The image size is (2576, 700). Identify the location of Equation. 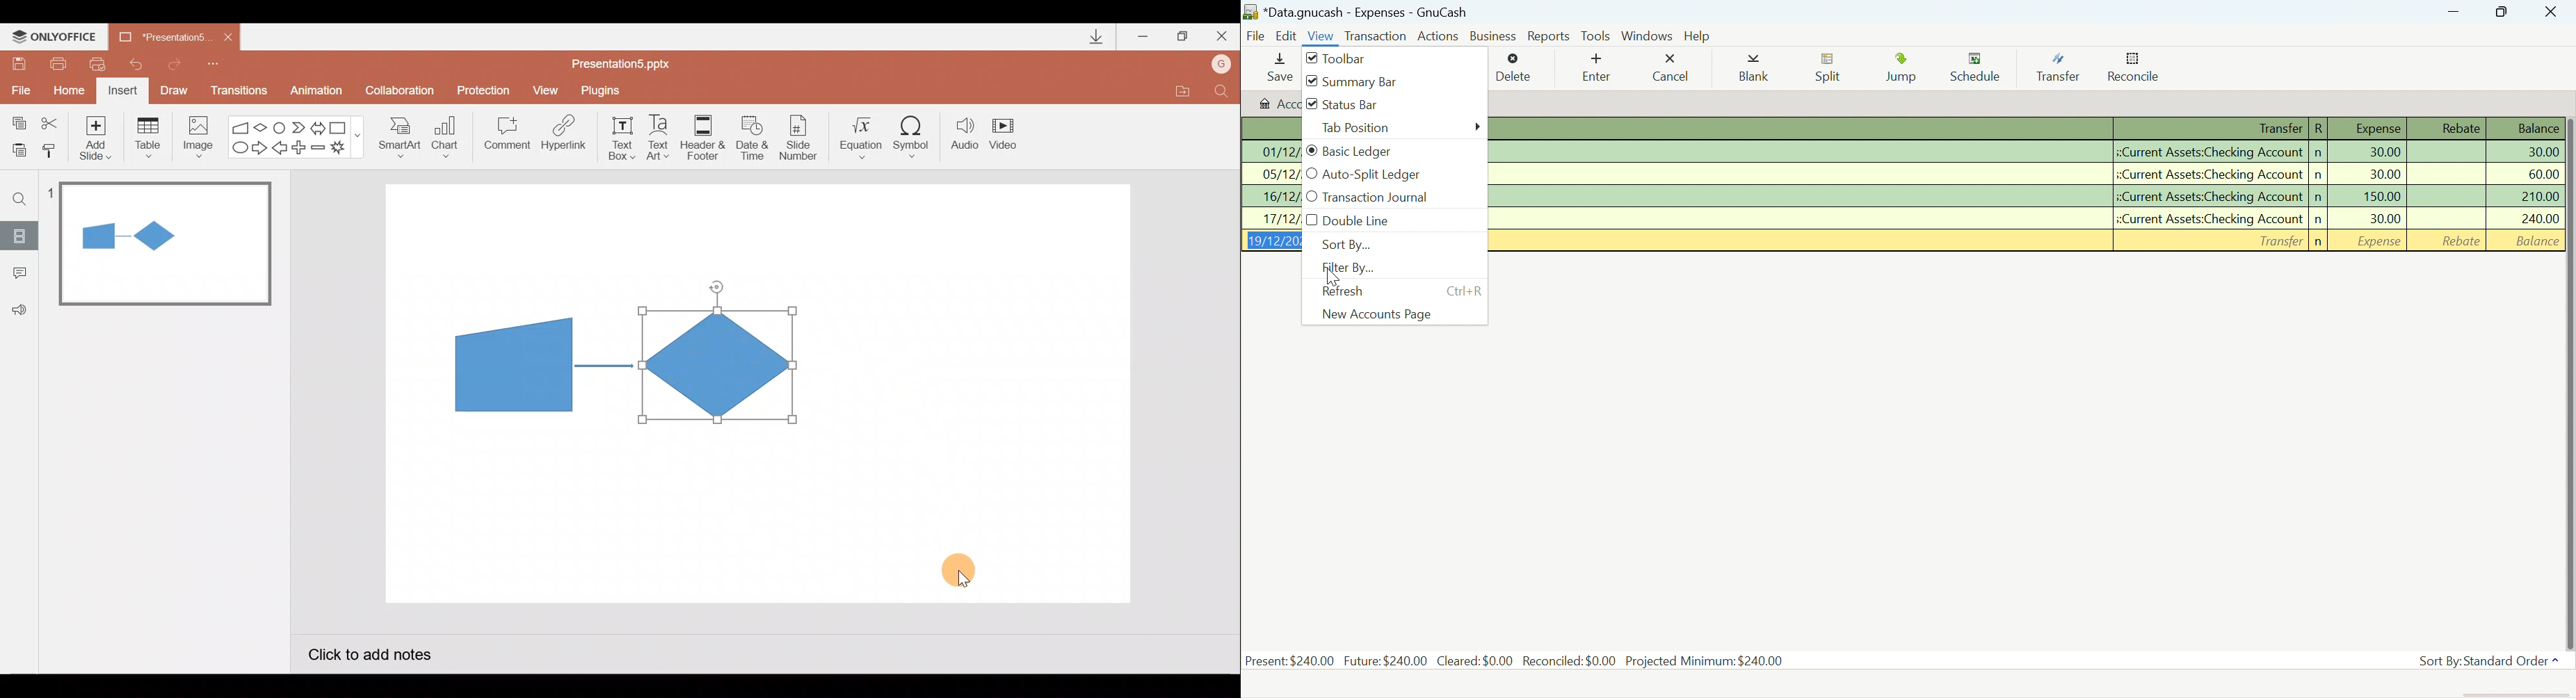
(864, 136).